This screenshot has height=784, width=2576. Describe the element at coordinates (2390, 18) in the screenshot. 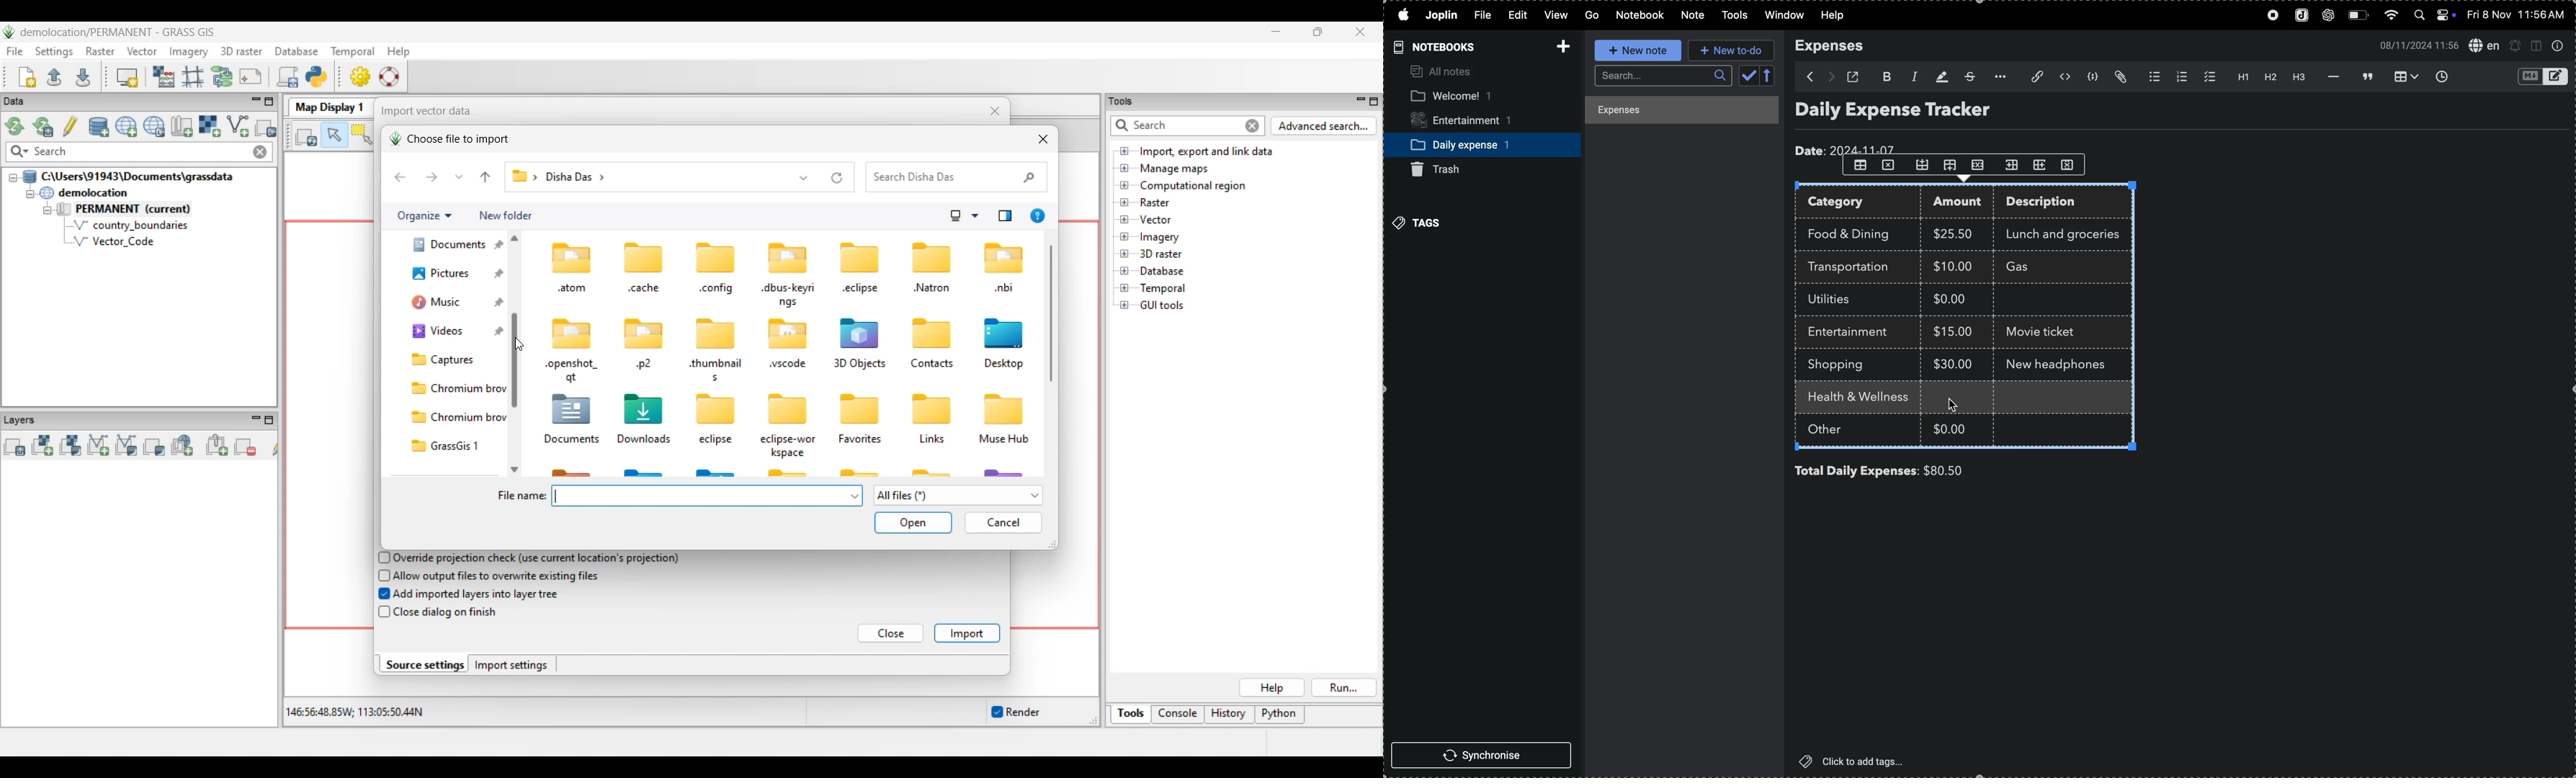

I see `wifi` at that location.